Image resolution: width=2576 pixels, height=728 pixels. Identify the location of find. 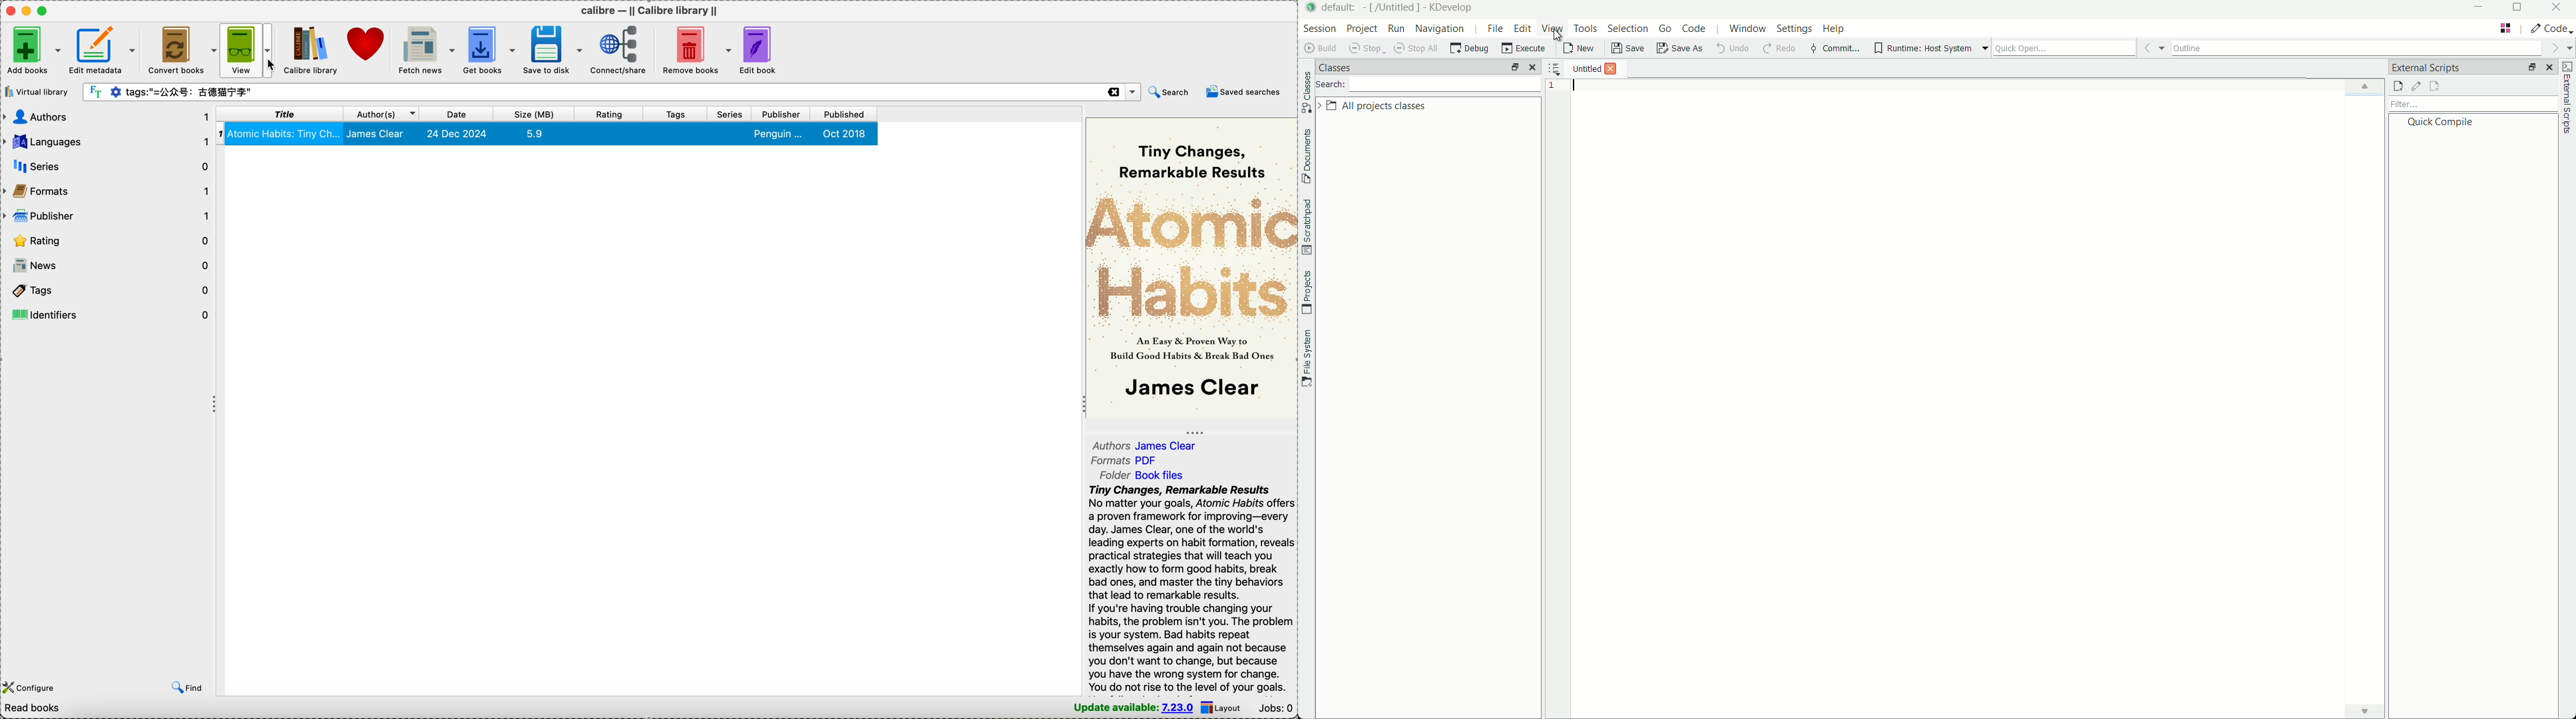
(187, 688).